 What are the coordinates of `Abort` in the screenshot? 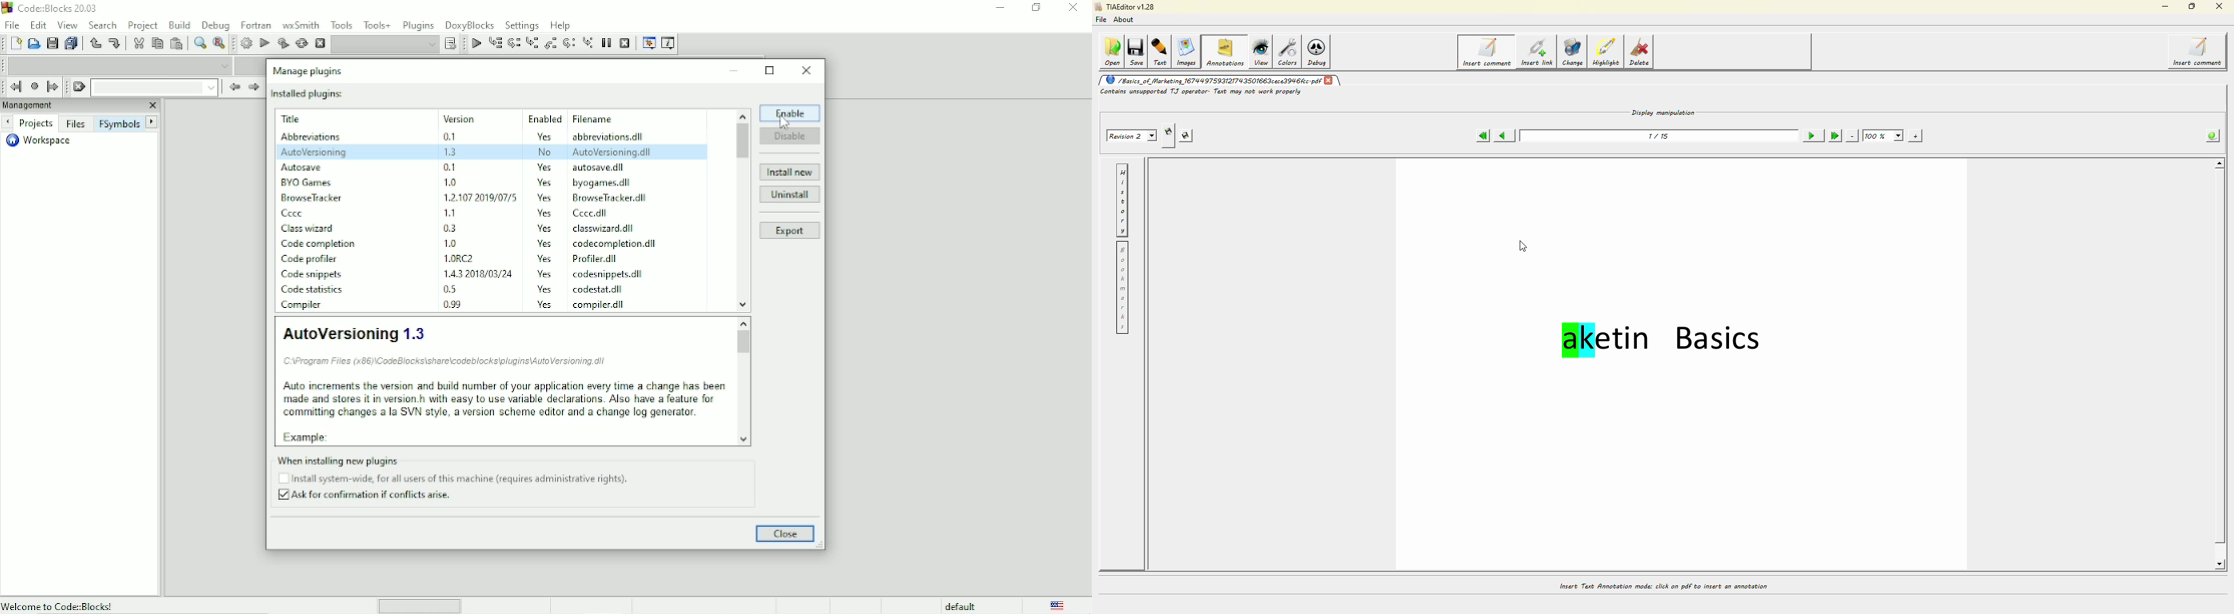 It's located at (319, 43).